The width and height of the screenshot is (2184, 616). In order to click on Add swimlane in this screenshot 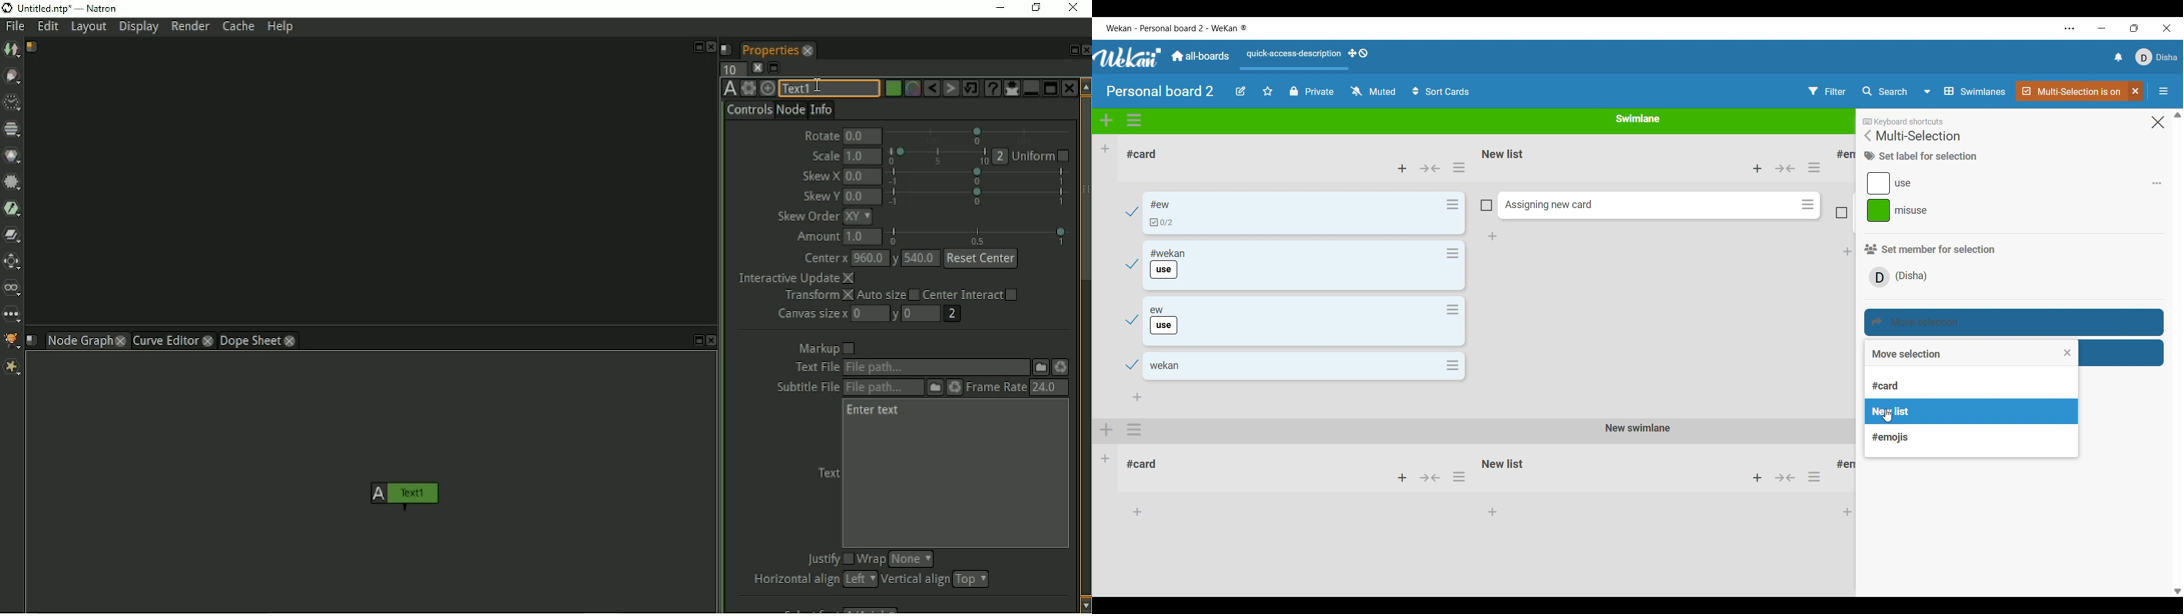, I will do `click(1106, 121)`.